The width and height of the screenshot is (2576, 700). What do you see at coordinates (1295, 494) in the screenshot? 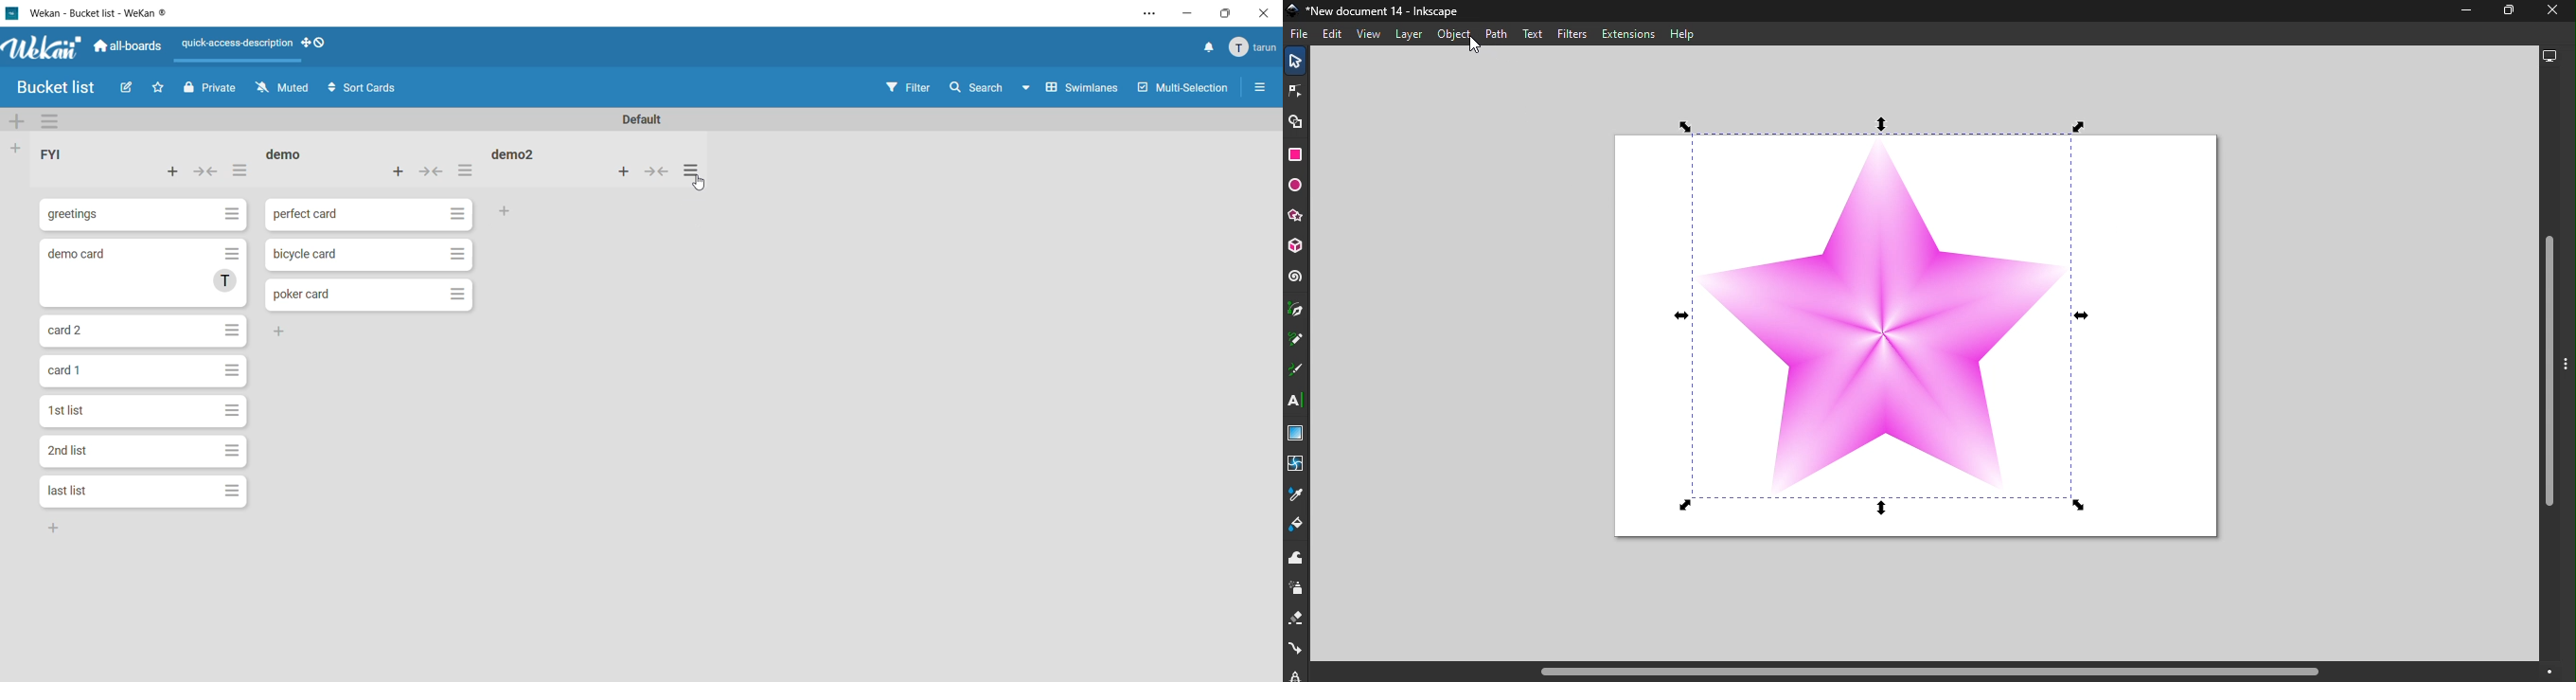
I see `Dropper tool` at bounding box center [1295, 494].